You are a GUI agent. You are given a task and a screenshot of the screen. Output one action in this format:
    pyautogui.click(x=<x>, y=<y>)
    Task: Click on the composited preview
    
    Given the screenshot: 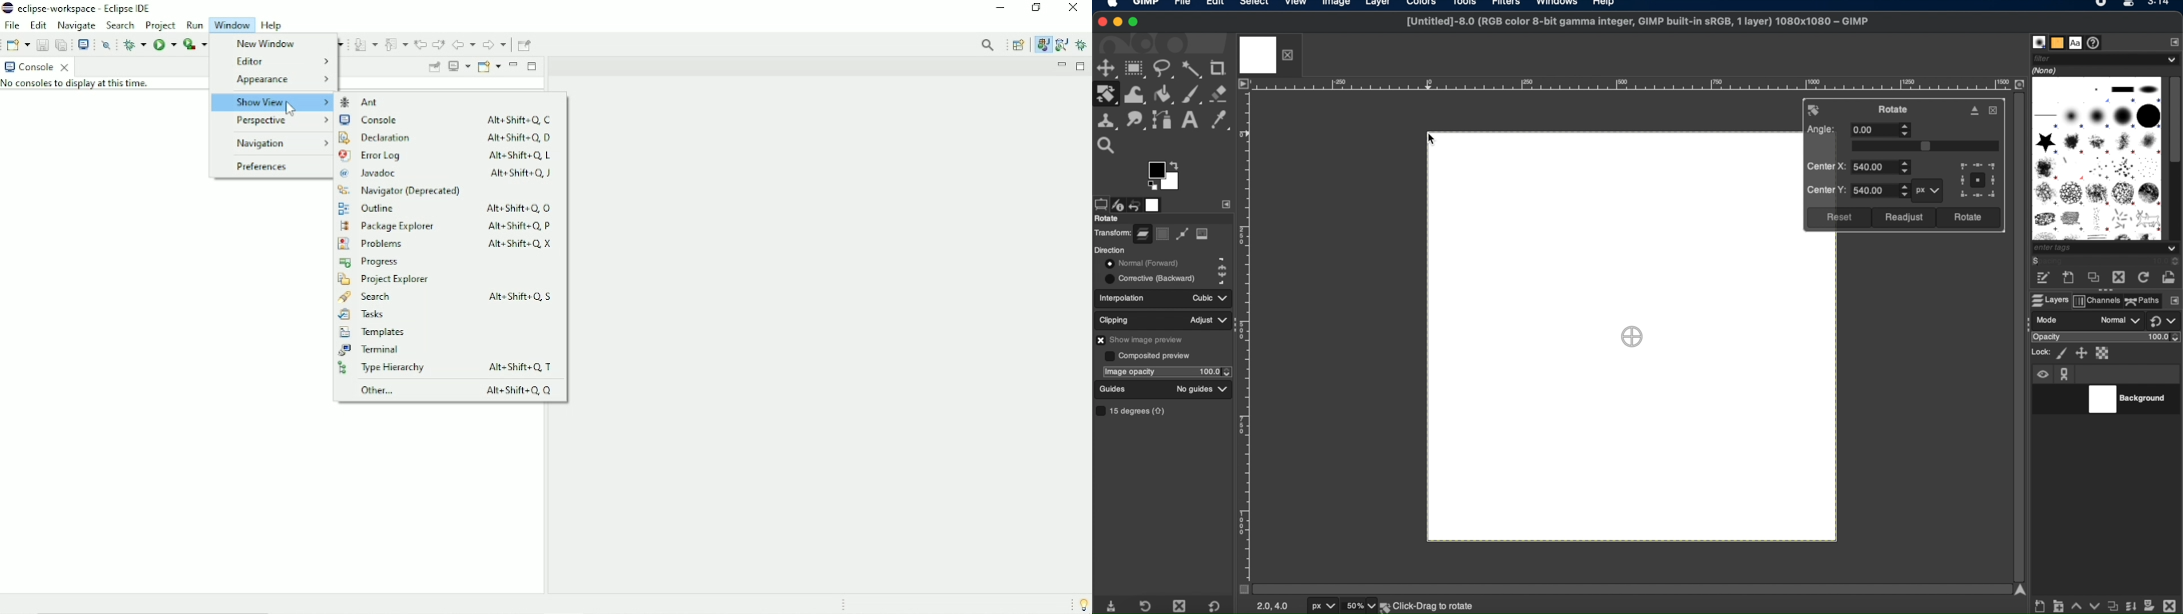 What is the action you would take?
    pyautogui.click(x=1147, y=355)
    